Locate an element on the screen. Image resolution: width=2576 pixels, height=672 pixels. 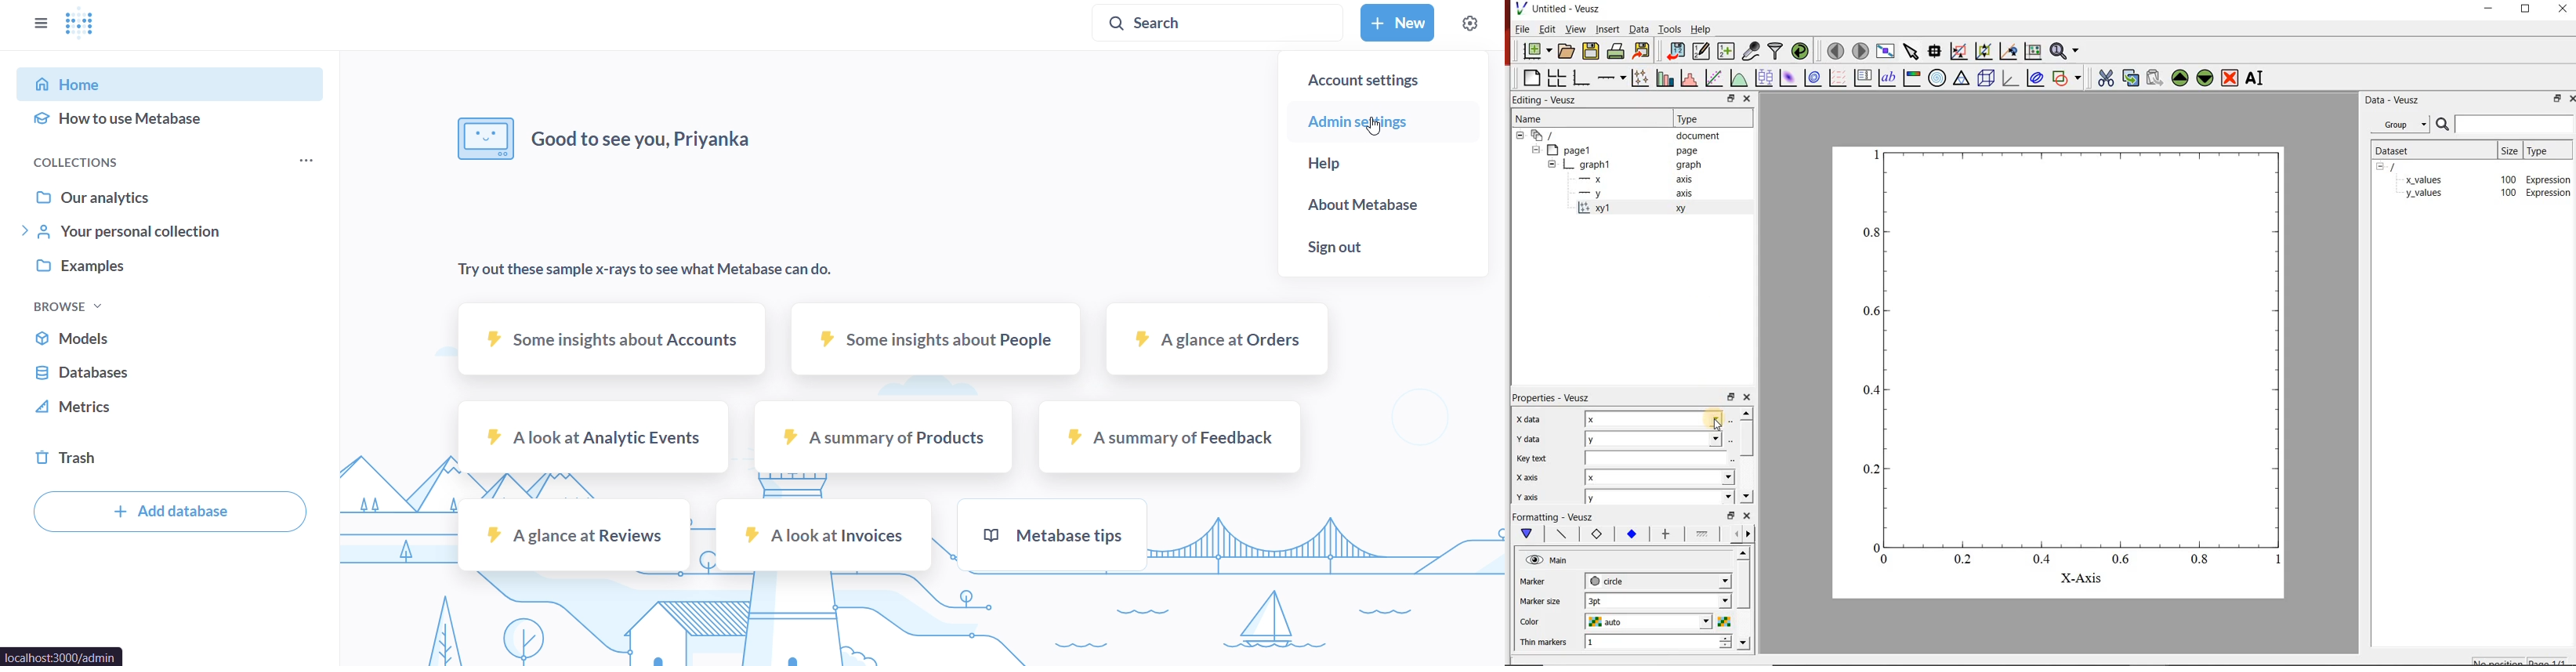
veusz logo is located at coordinates (1517, 8).